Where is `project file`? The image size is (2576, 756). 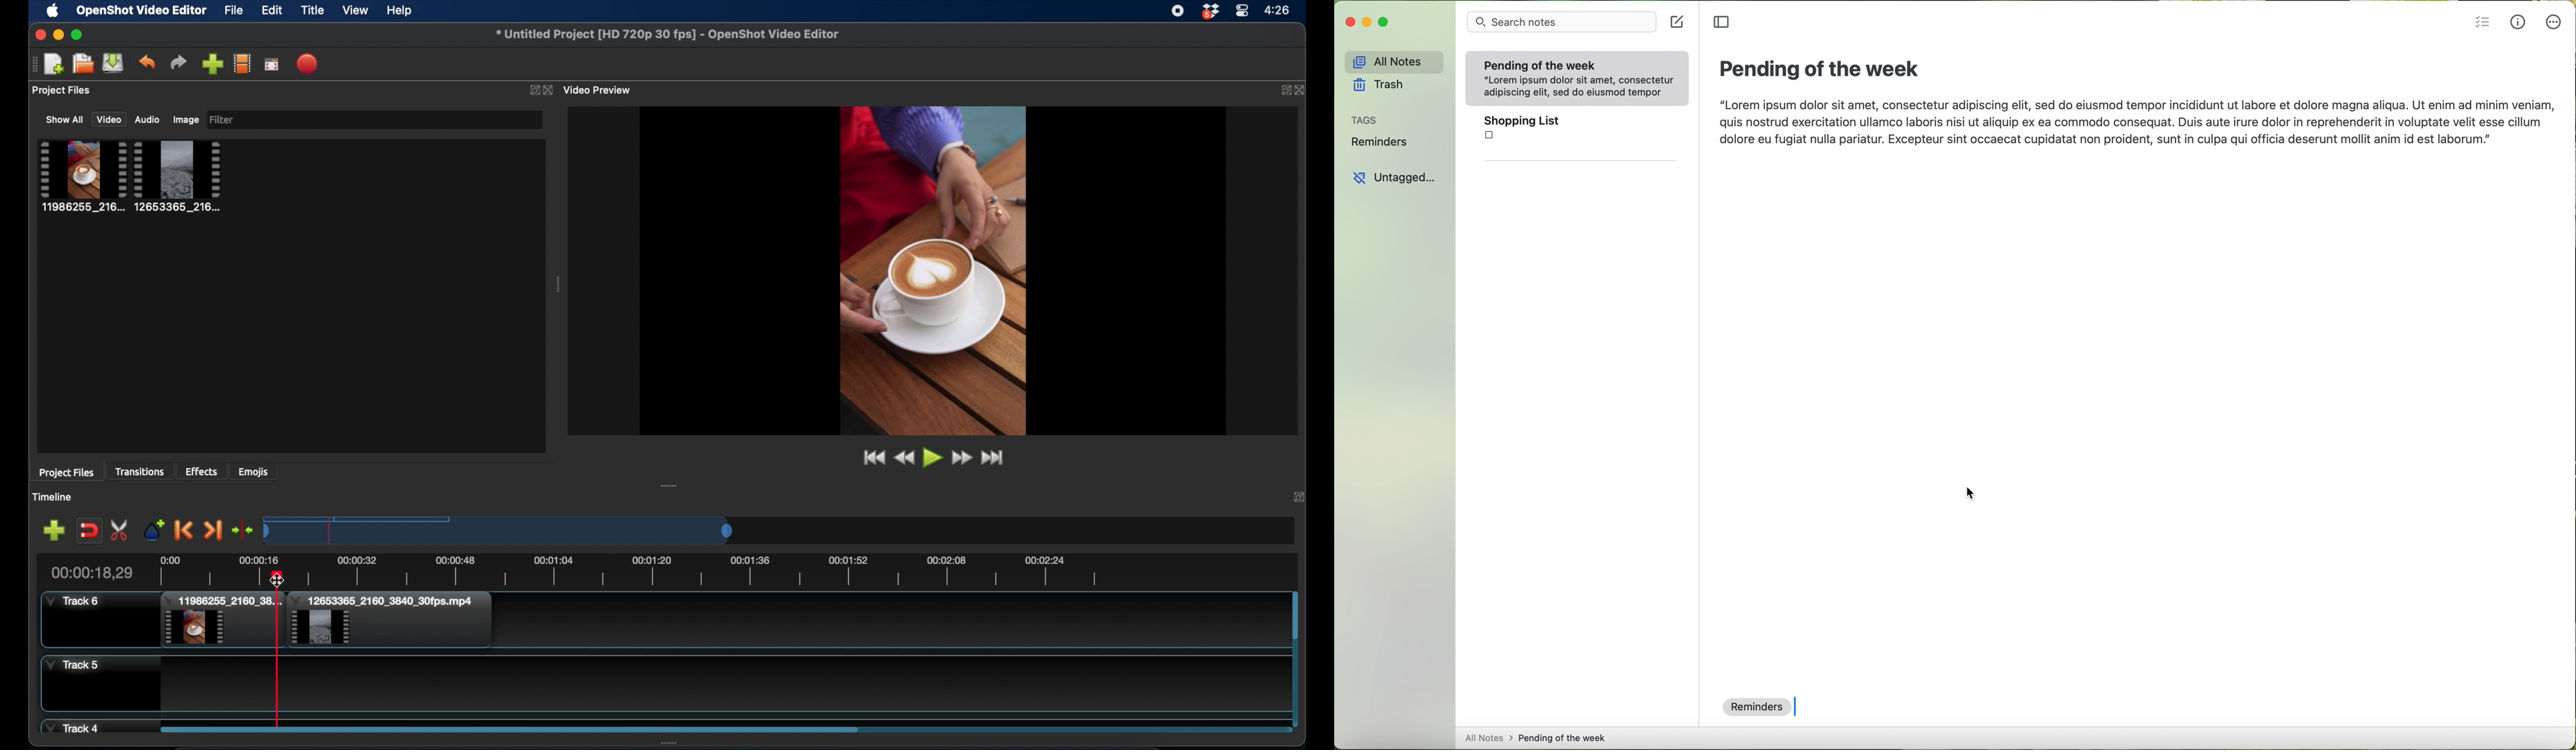 project file is located at coordinates (81, 176).